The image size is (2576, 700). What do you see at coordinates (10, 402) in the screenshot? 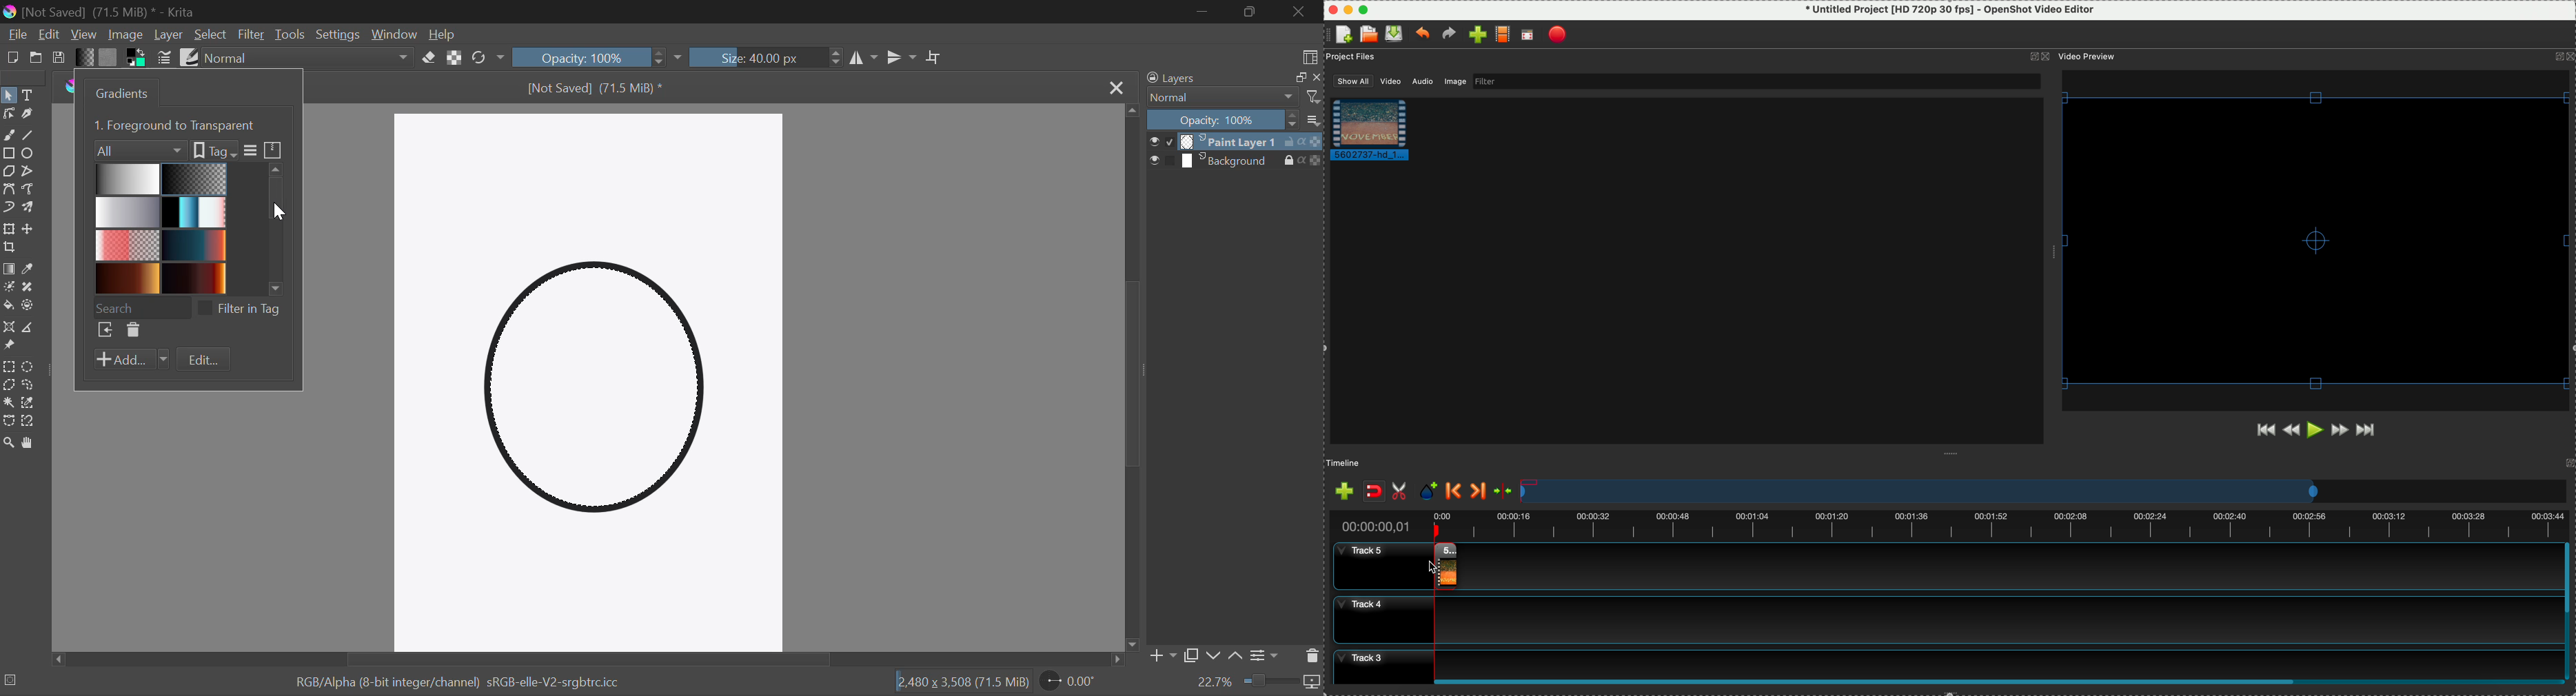
I see `Continuous Selection` at bounding box center [10, 402].